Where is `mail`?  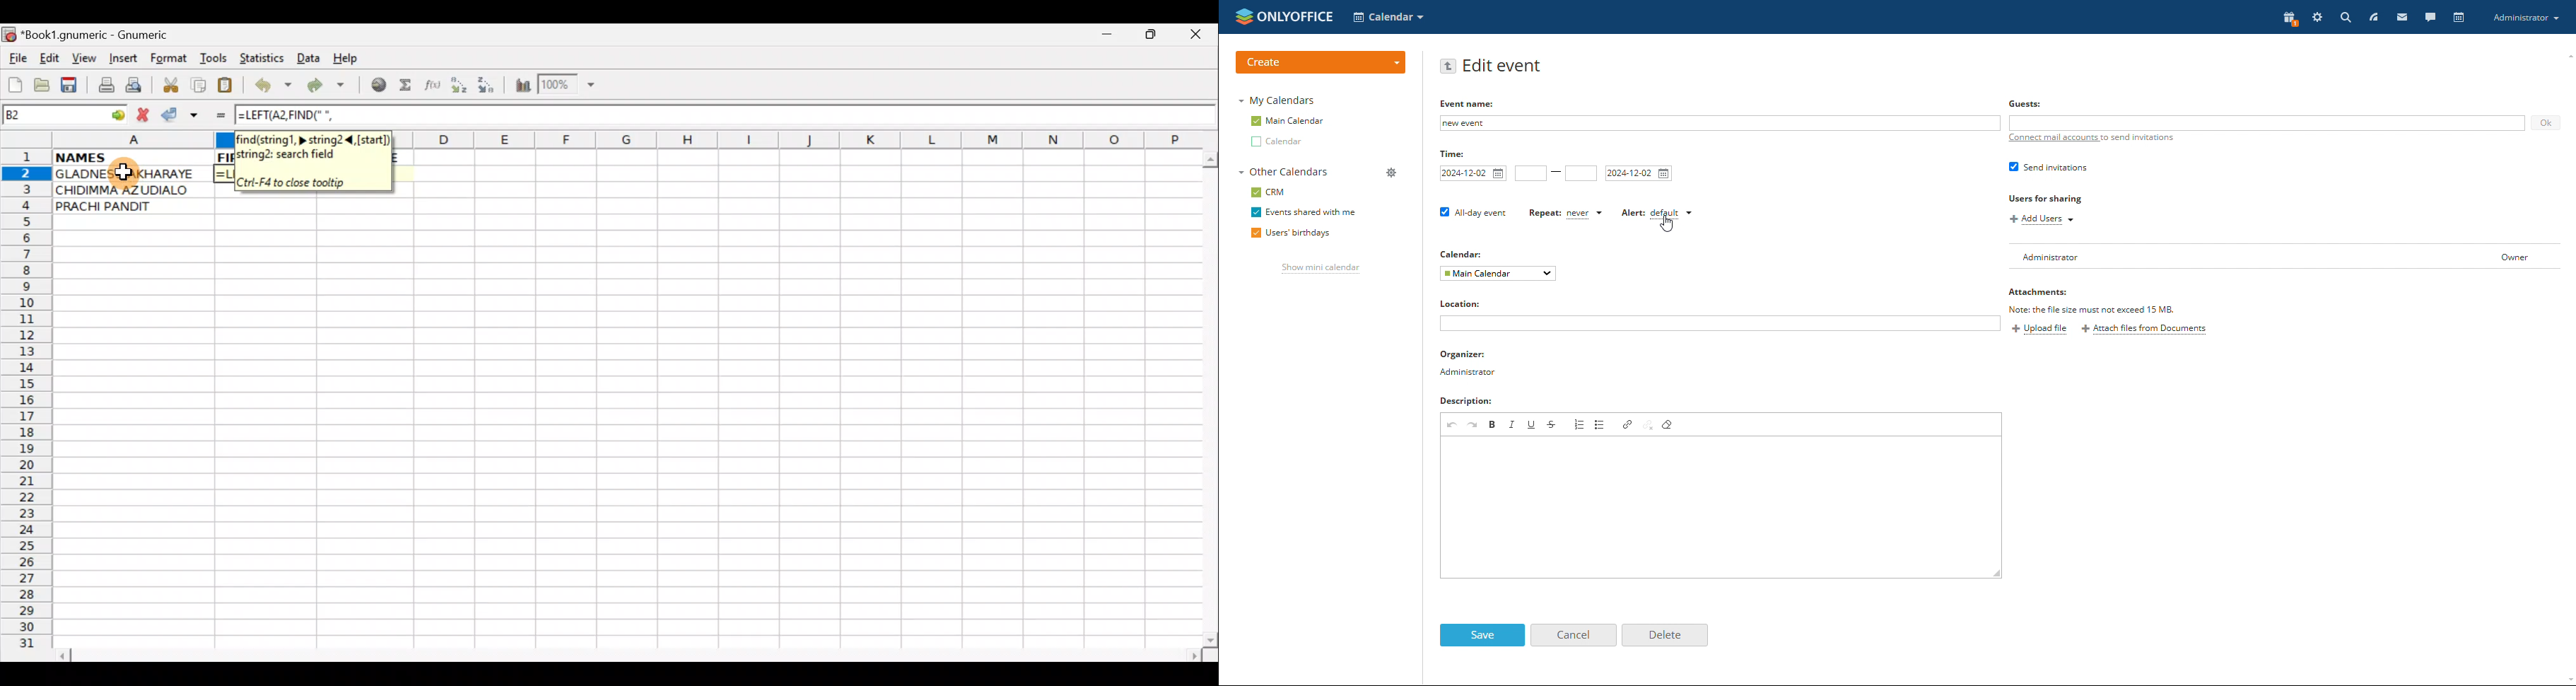
mail is located at coordinates (2401, 18).